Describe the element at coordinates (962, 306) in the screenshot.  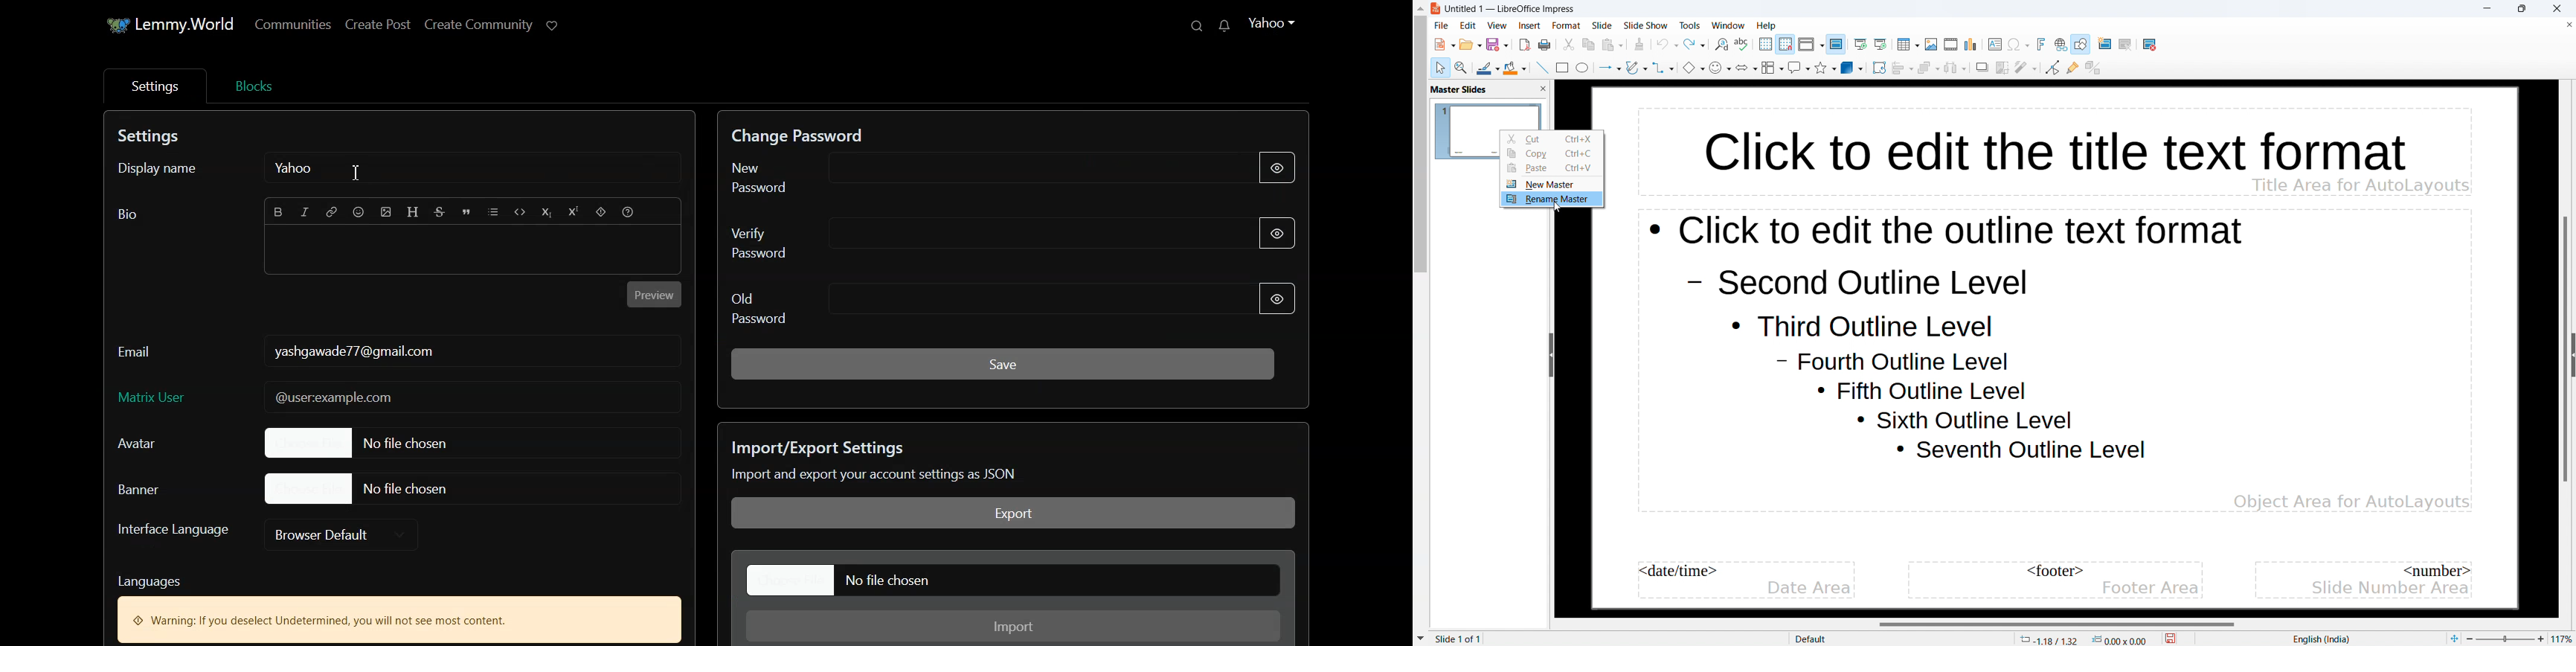
I see `Old Password` at that location.